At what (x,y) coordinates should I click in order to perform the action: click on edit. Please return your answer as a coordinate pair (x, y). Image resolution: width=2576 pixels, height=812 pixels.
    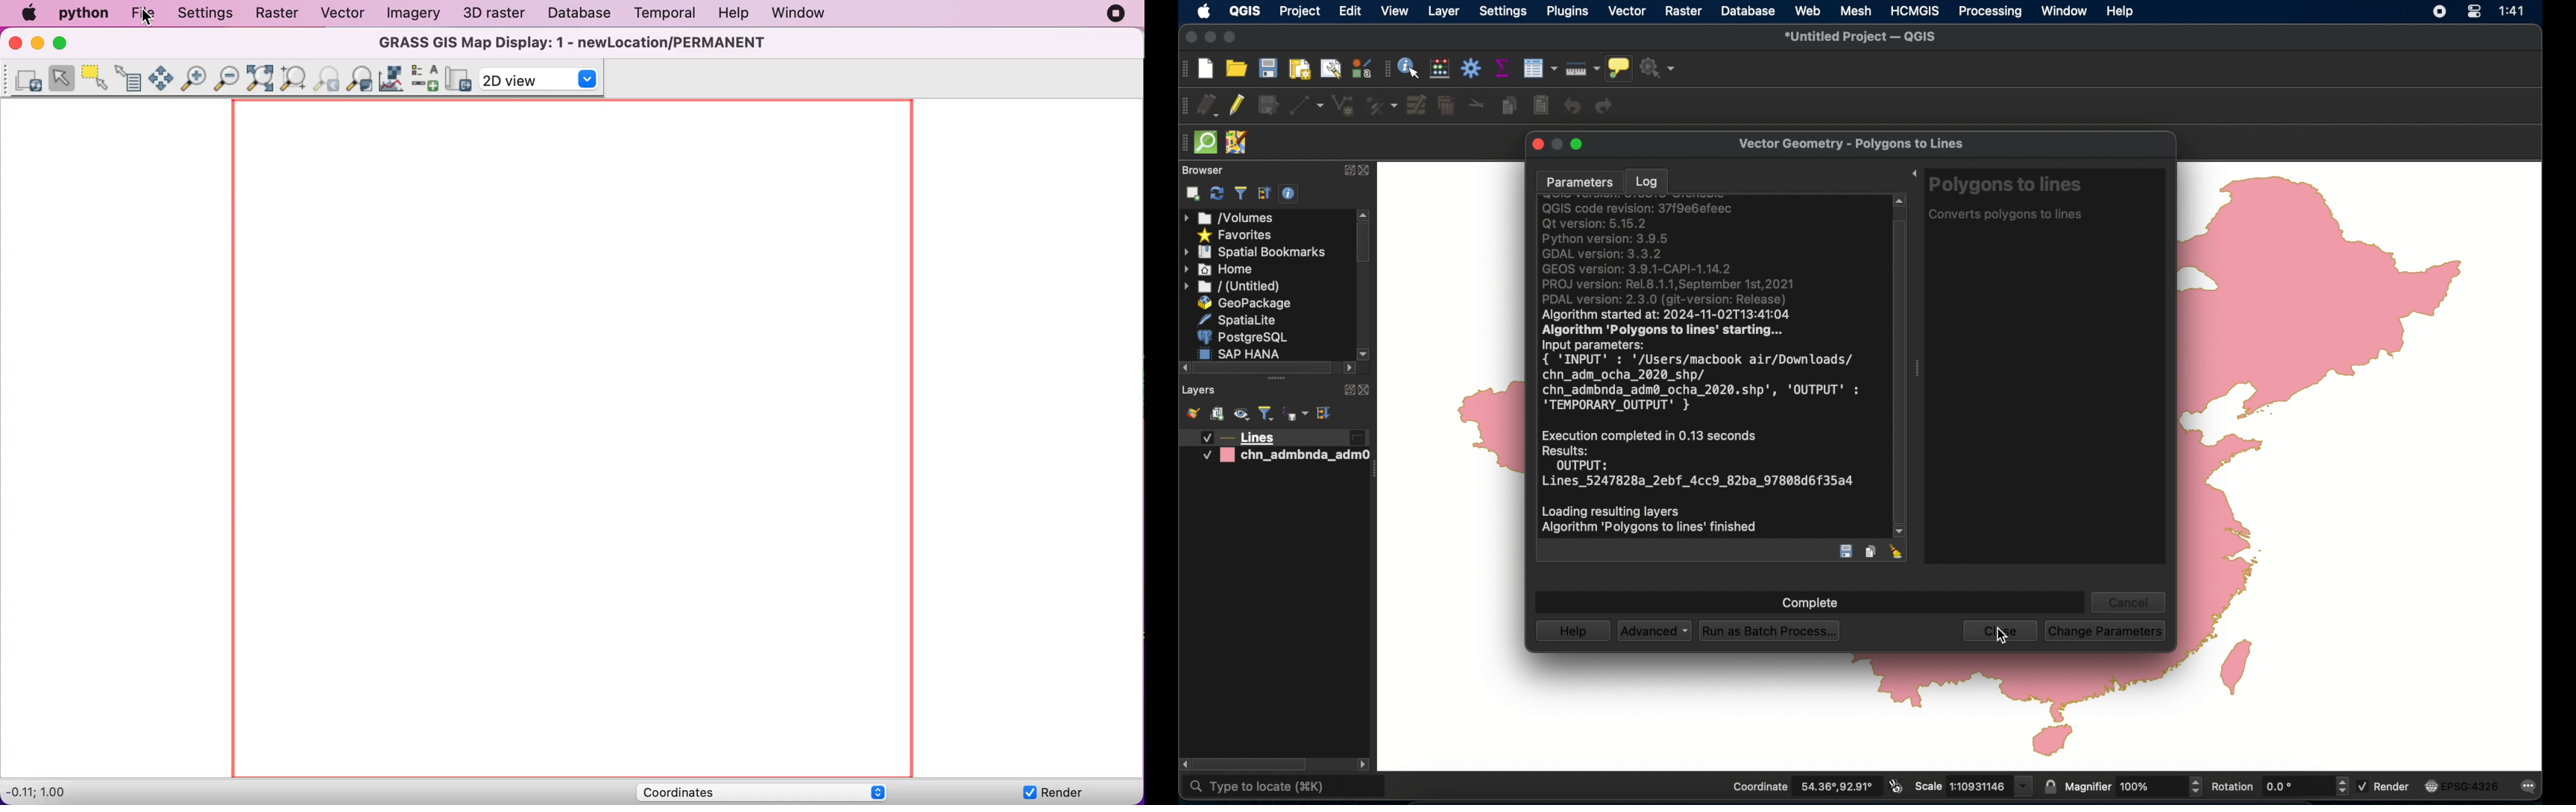
    Looking at the image, I should click on (1347, 11).